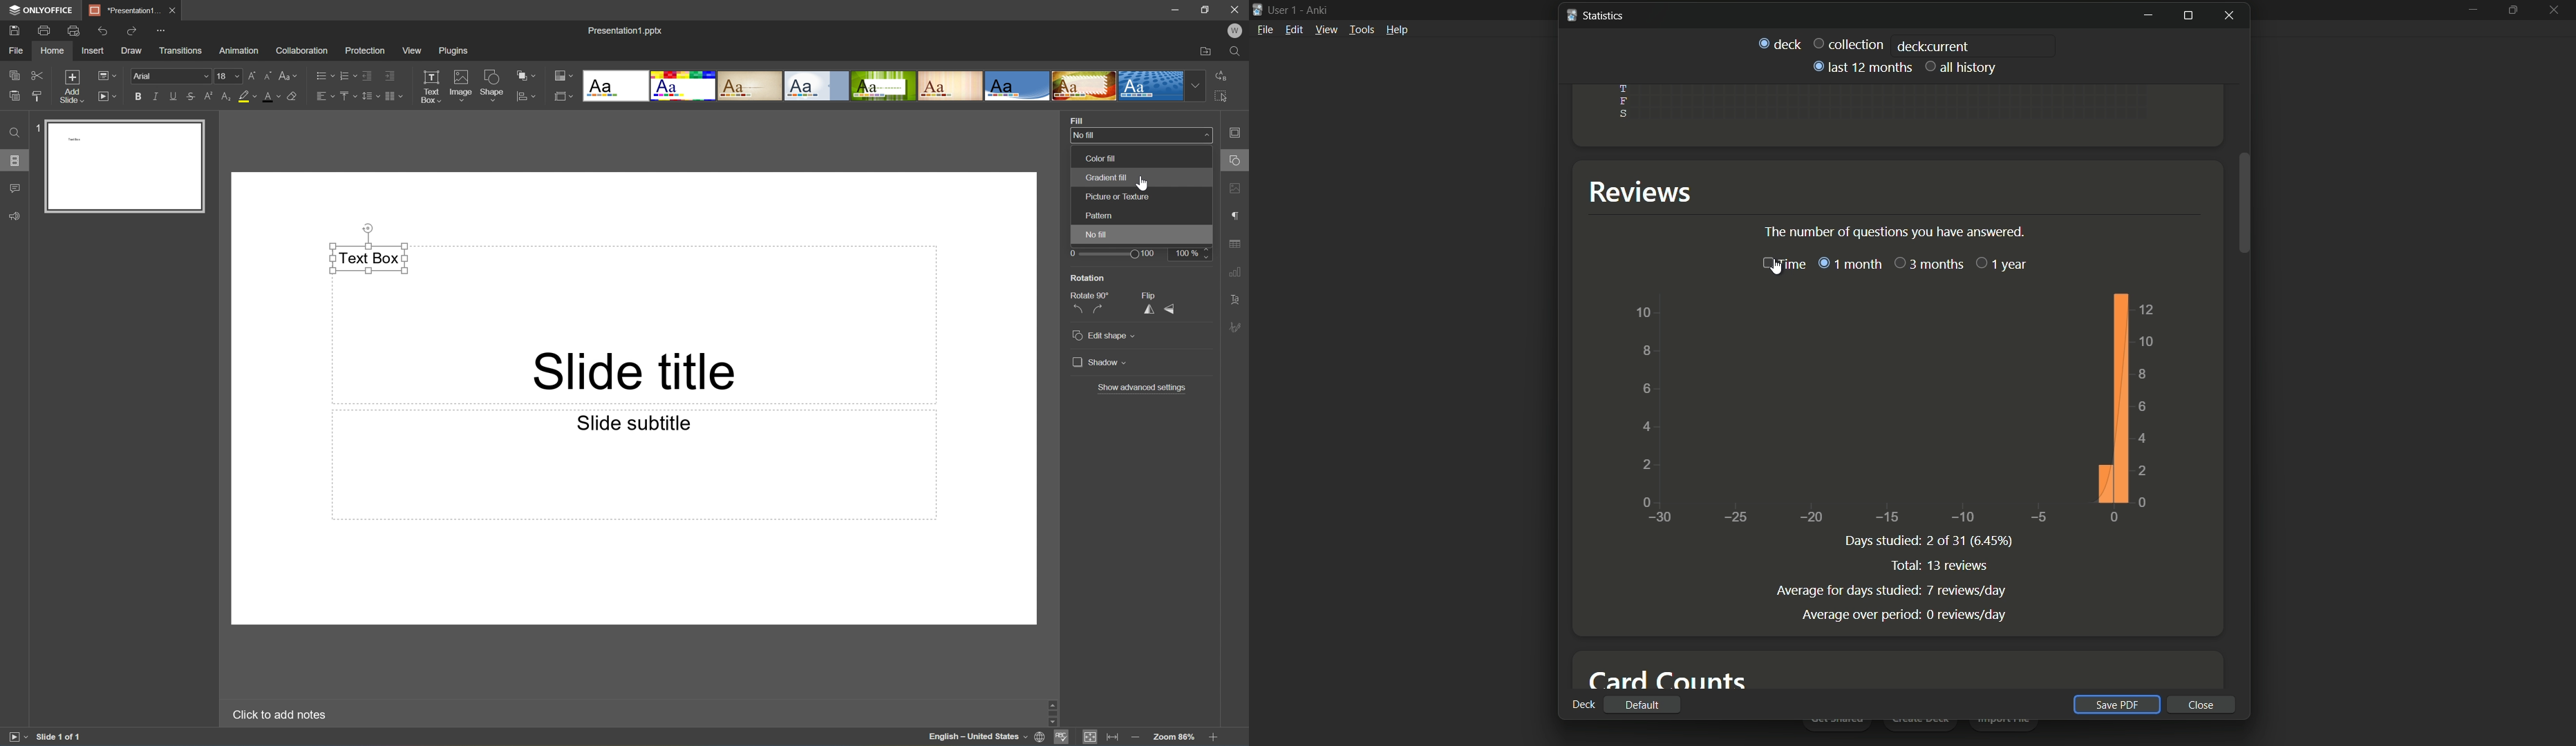  Describe the element at coordinates (251, 76) in the screenshot. I see `Increment font size` at that location.